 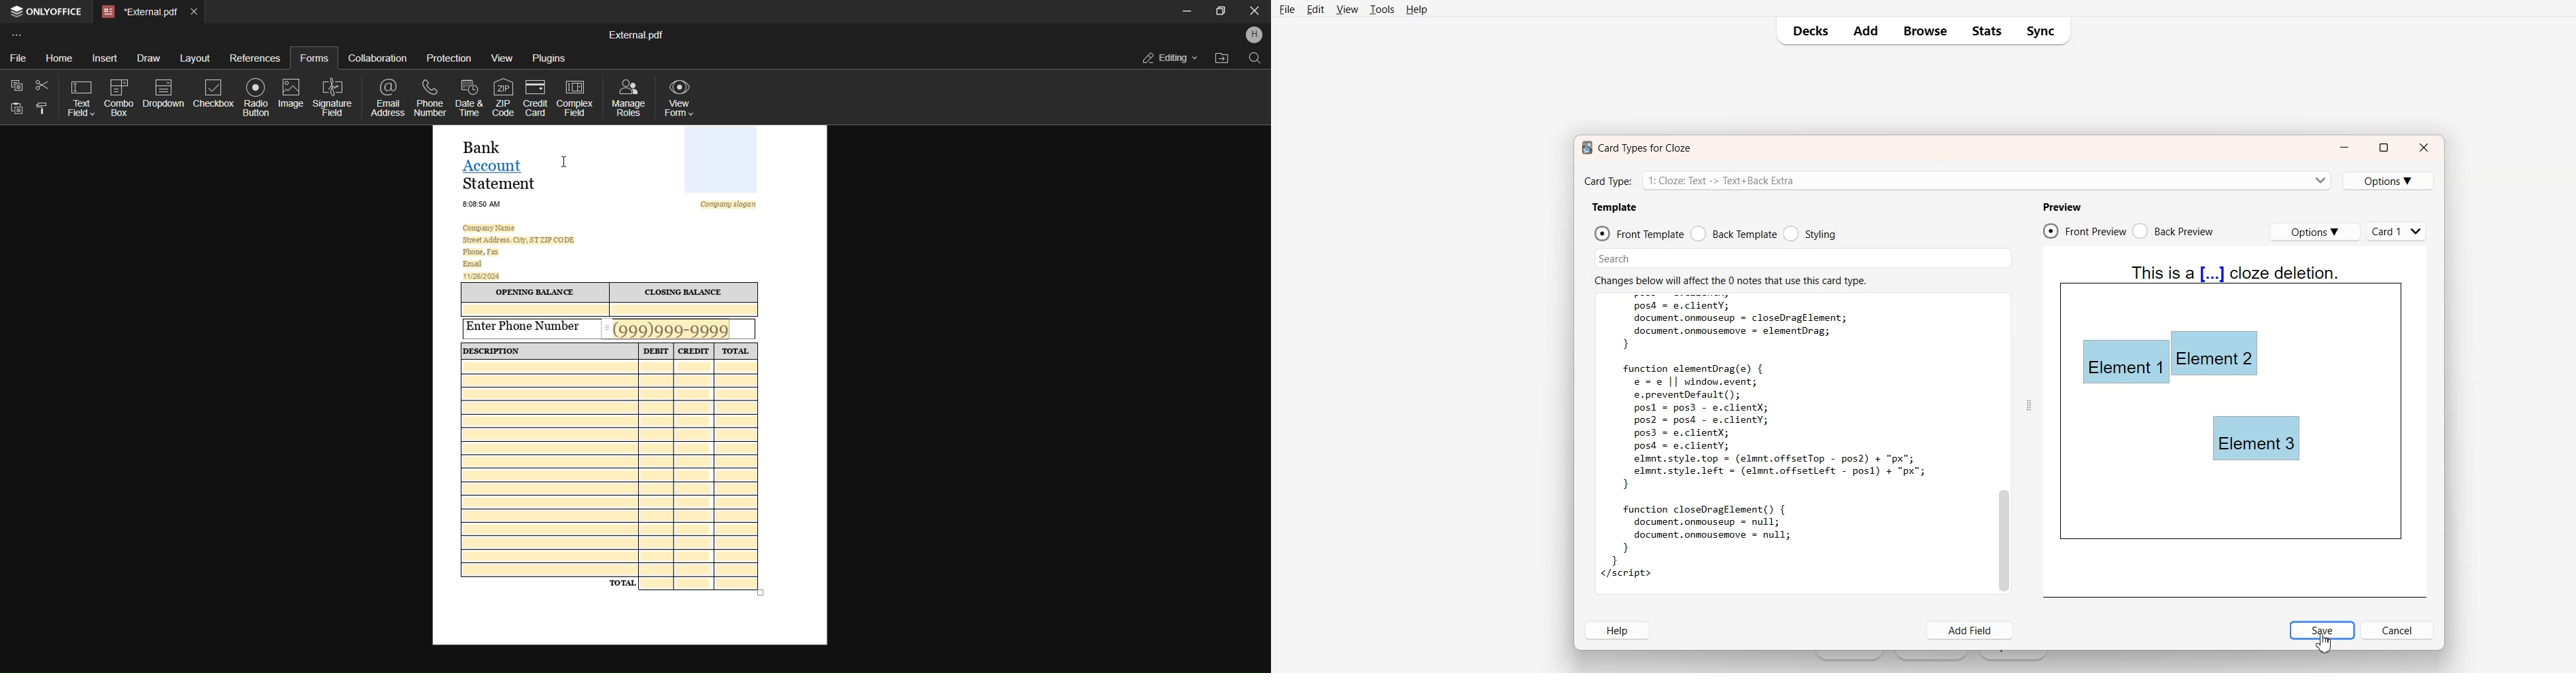 I want to click on Cancel, so click(x=2399, y=630).